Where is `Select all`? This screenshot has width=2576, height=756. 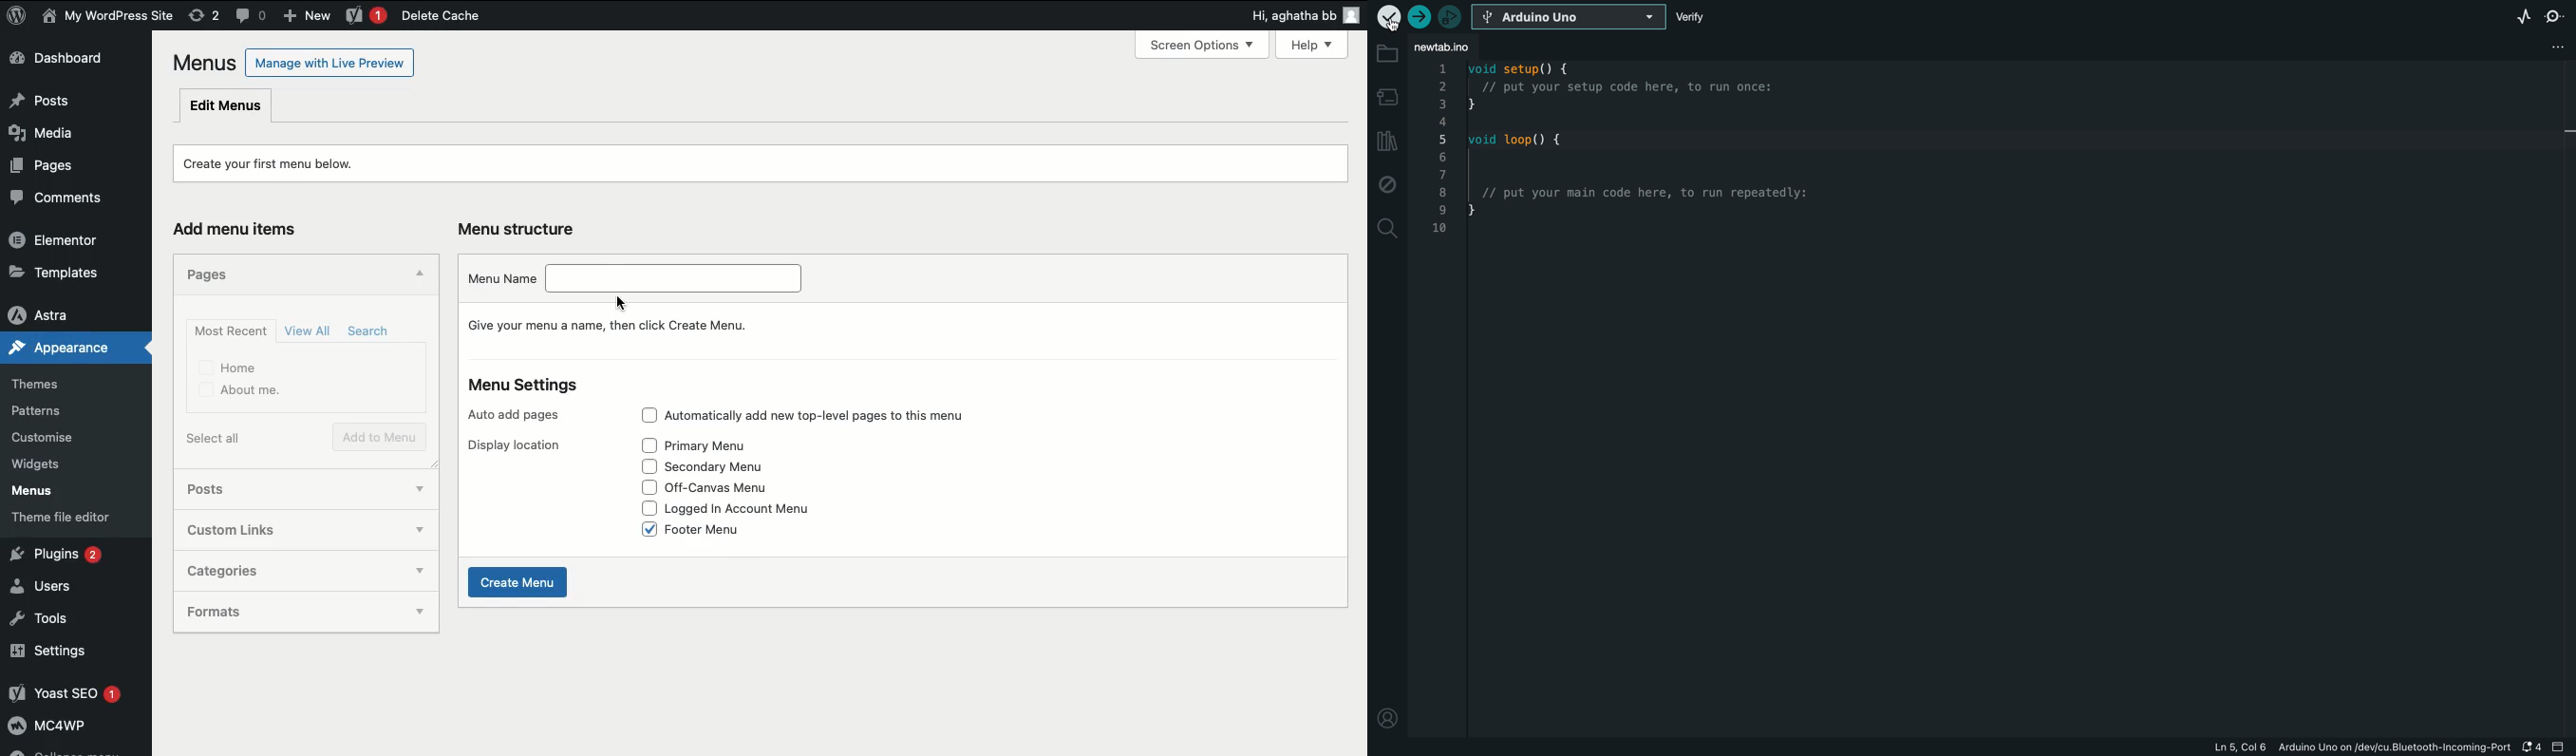
Select all is located at coordinates (213, 438).